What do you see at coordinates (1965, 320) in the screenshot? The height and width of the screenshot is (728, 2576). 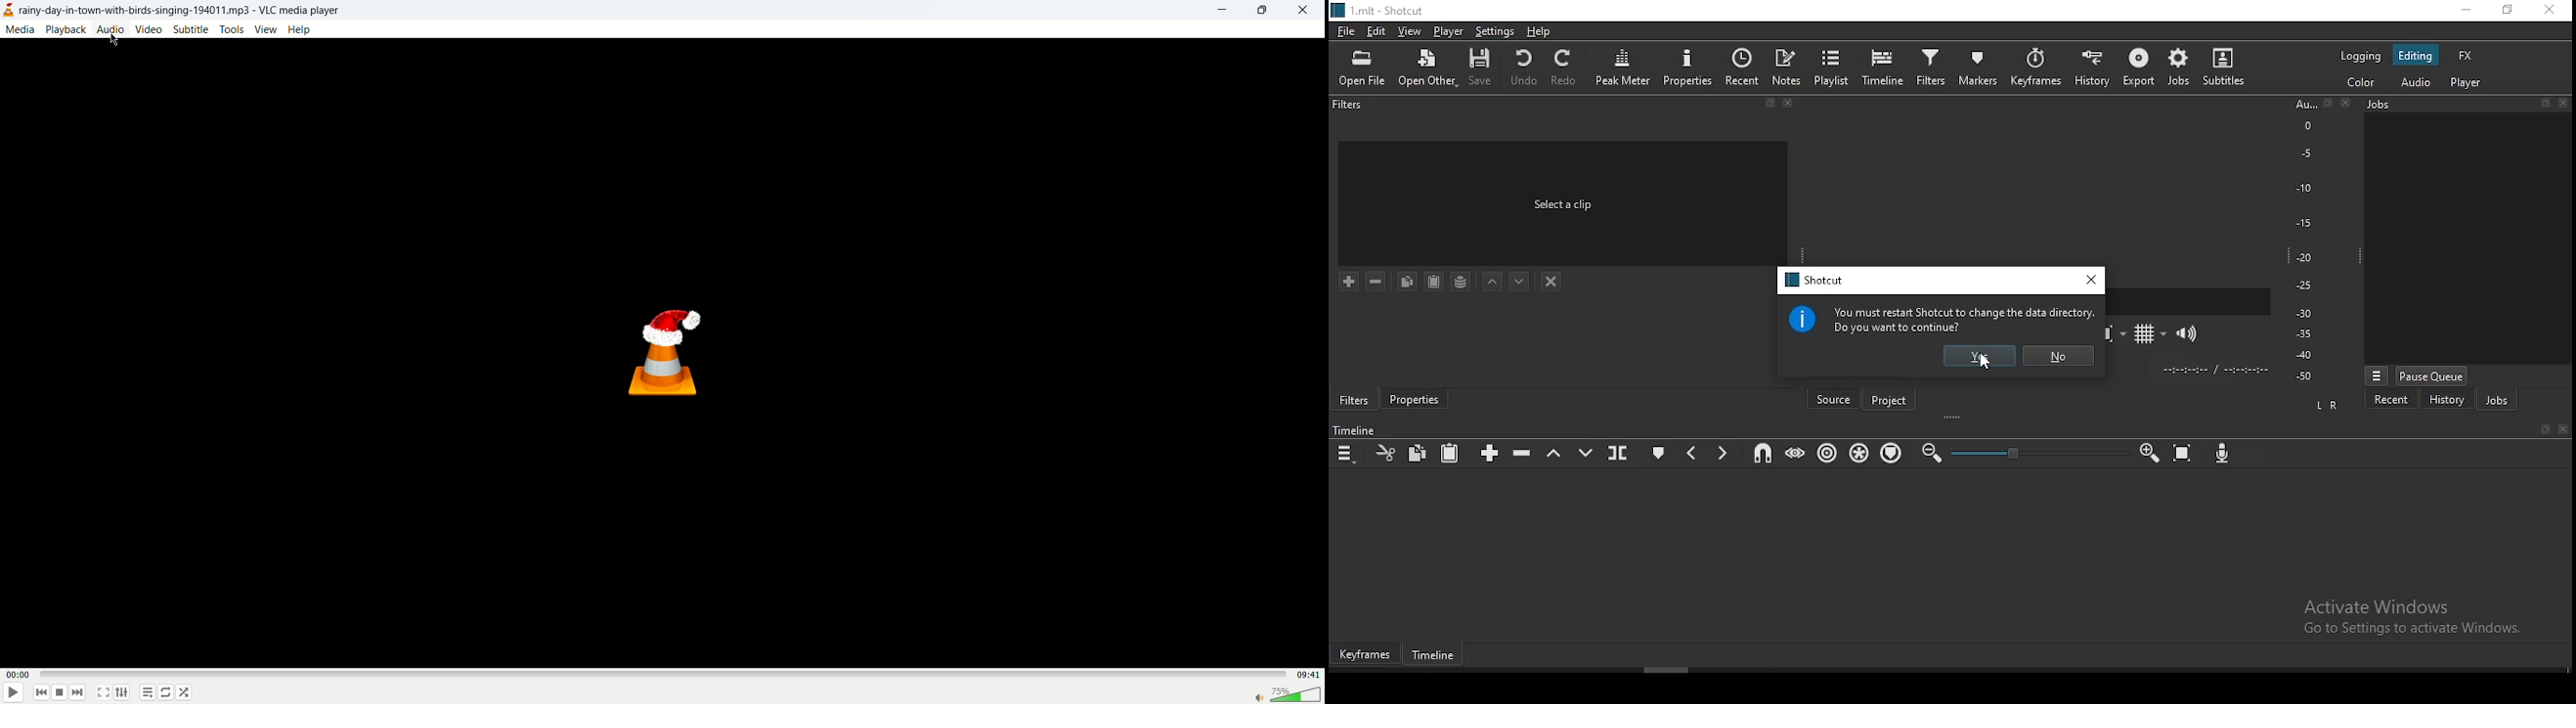 I see `You must restart Shotcut to change the data directory.
BO you want to continue?` at bounding box center [1965, 320].